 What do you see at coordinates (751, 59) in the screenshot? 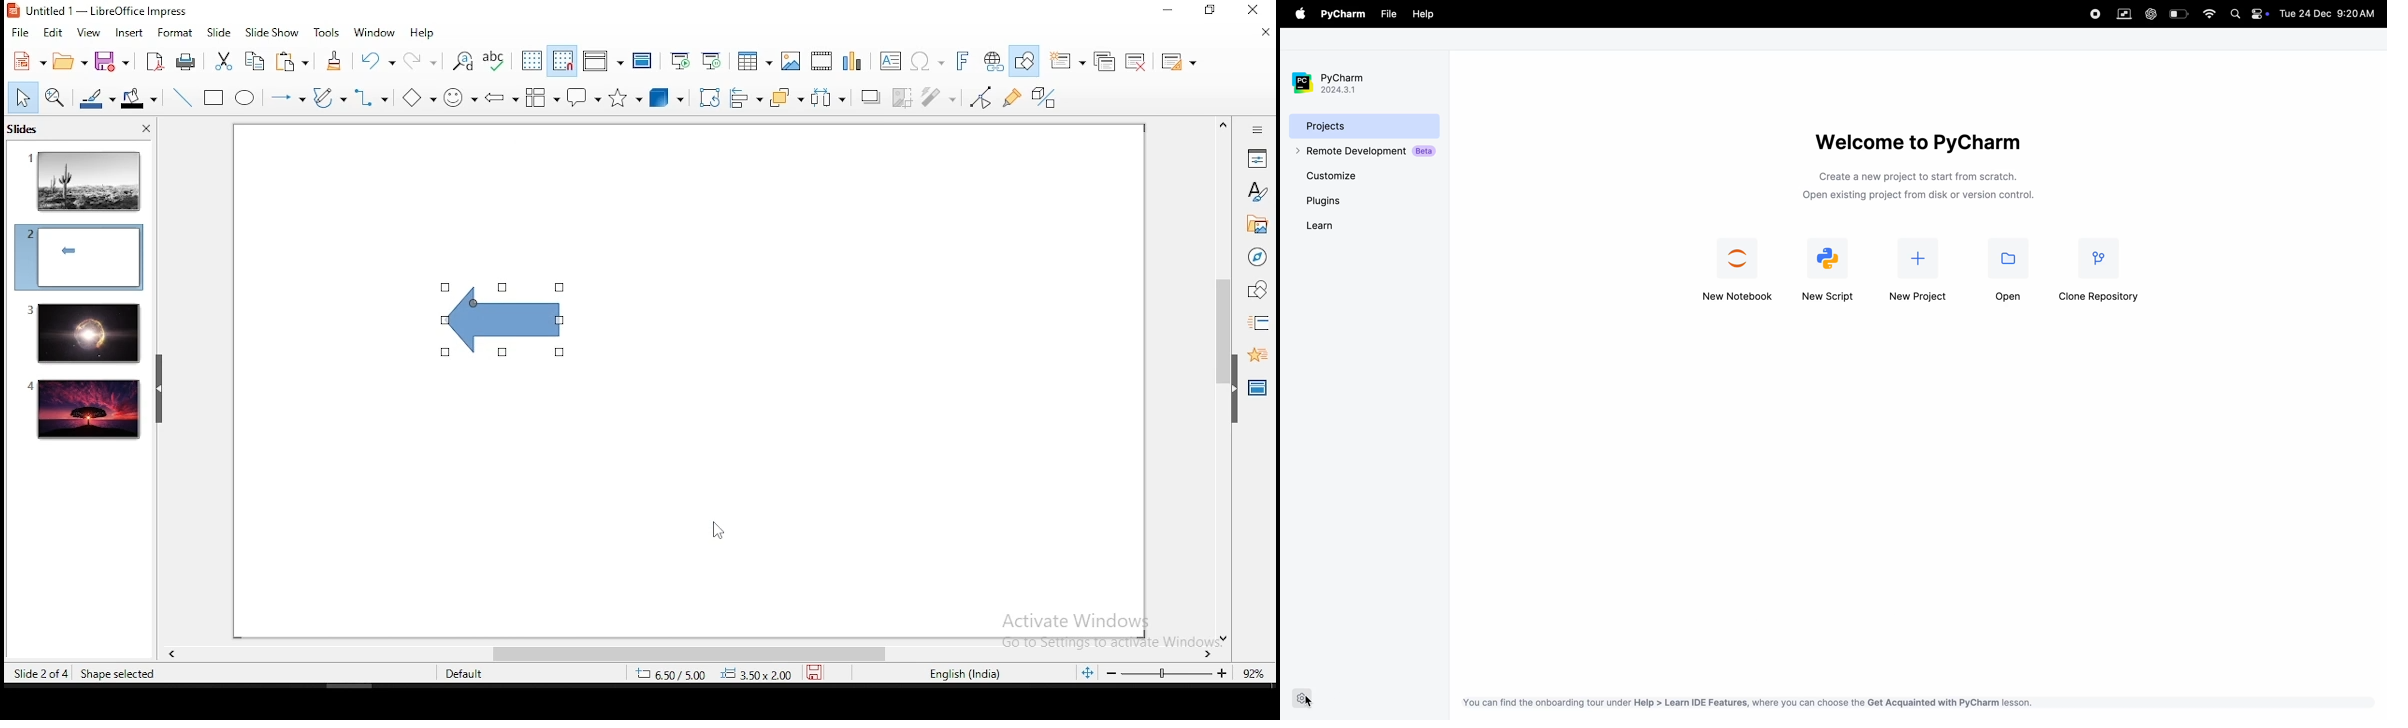
I see `tables` at bounding box center [751, 59].